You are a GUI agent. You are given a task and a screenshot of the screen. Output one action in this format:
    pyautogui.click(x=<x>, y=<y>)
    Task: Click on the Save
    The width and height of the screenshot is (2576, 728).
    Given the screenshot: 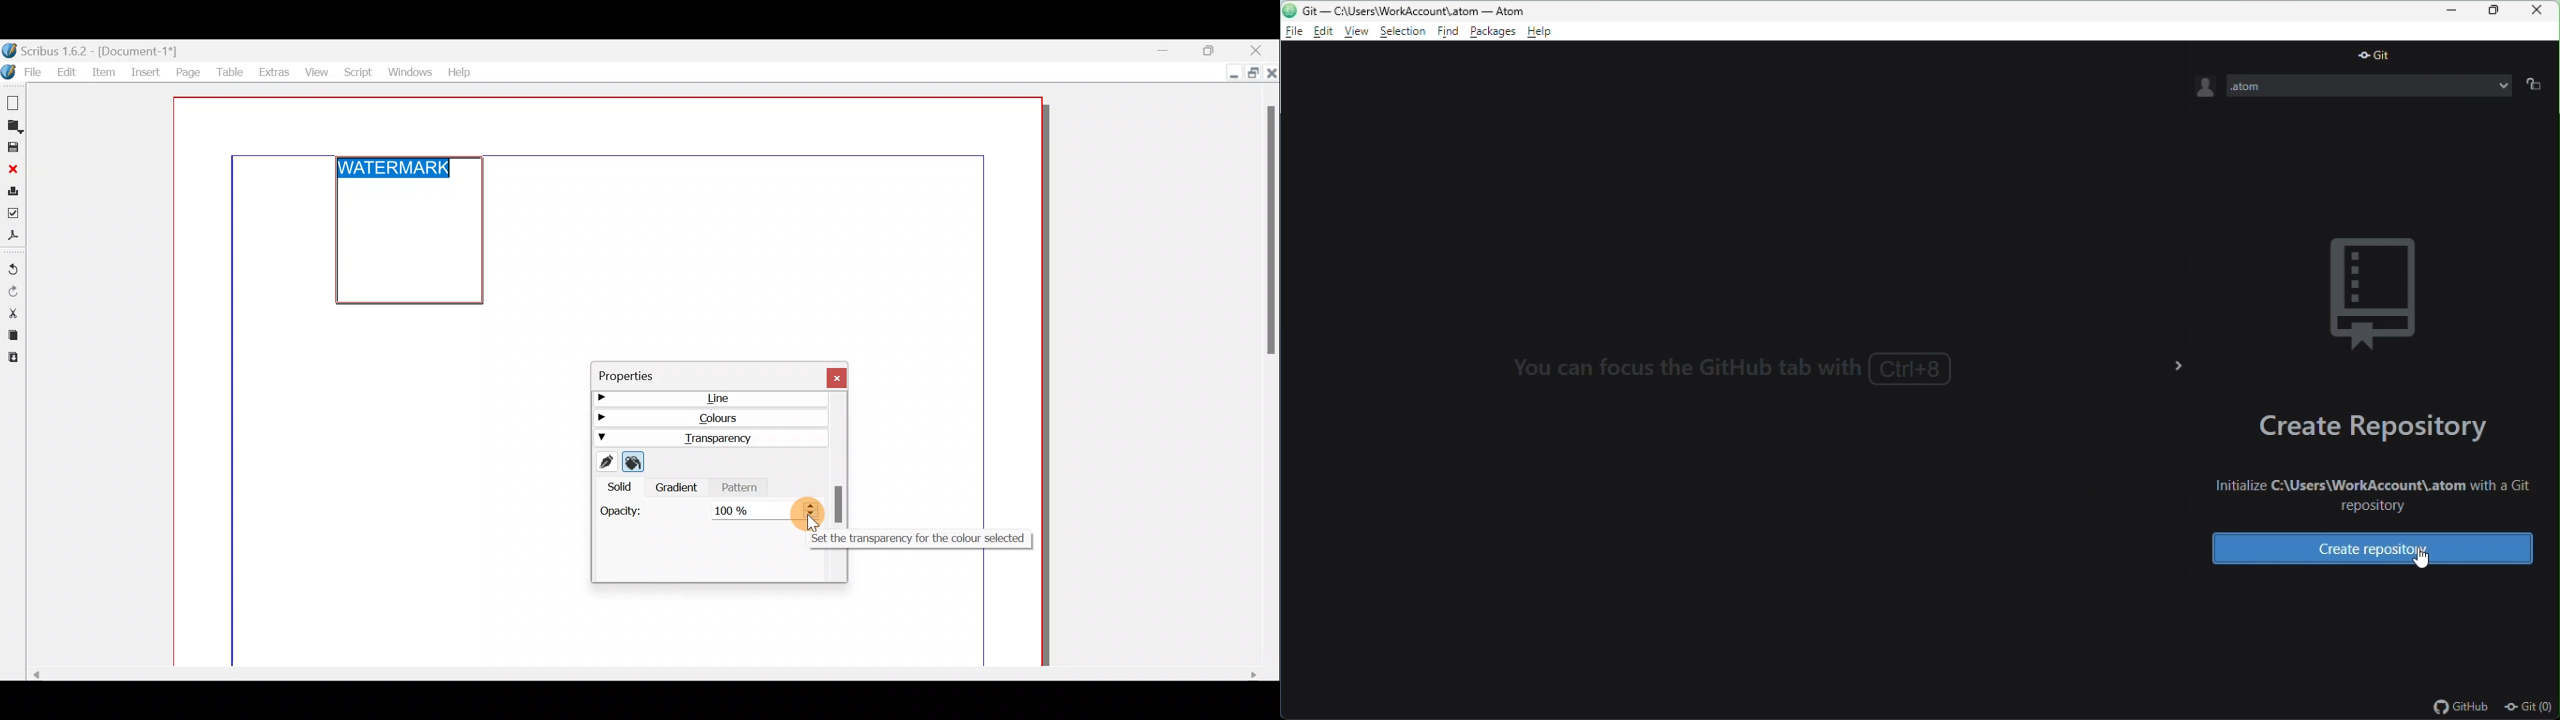 What is the action you would take?
    pyautogui.click(x=12, y=148)
    